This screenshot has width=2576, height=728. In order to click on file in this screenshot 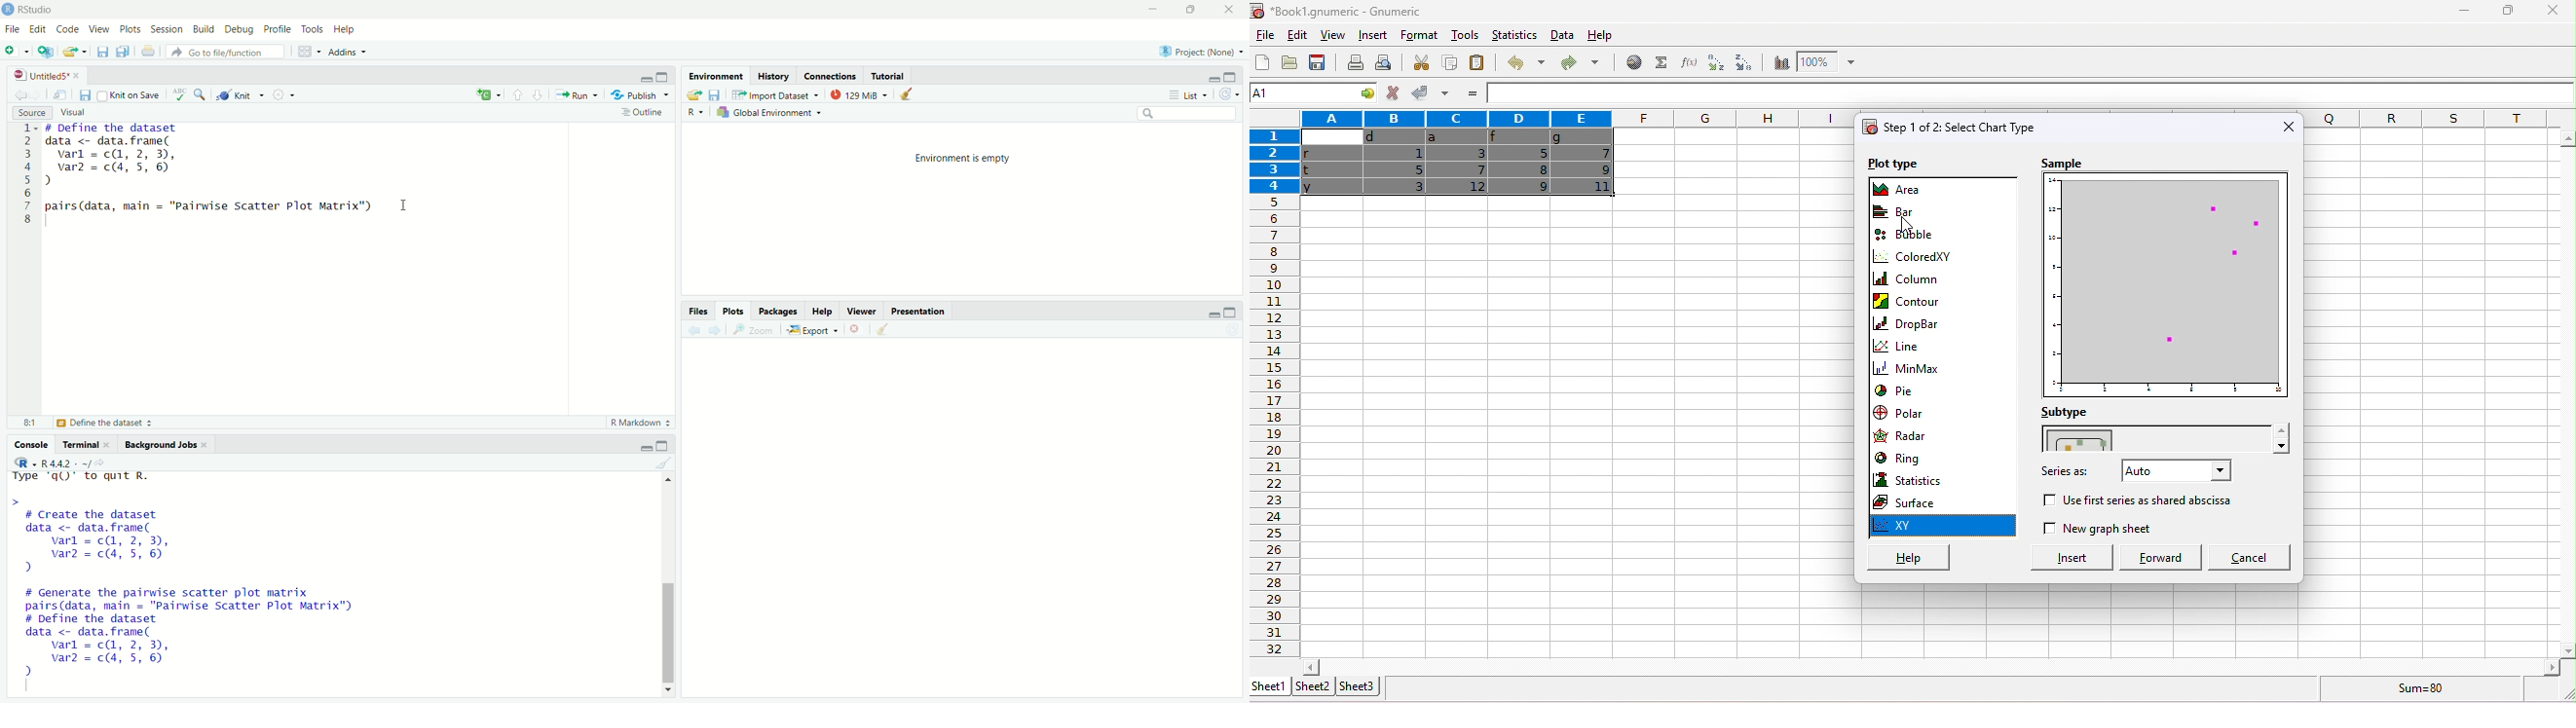, I will do `click(1263, 35)`.